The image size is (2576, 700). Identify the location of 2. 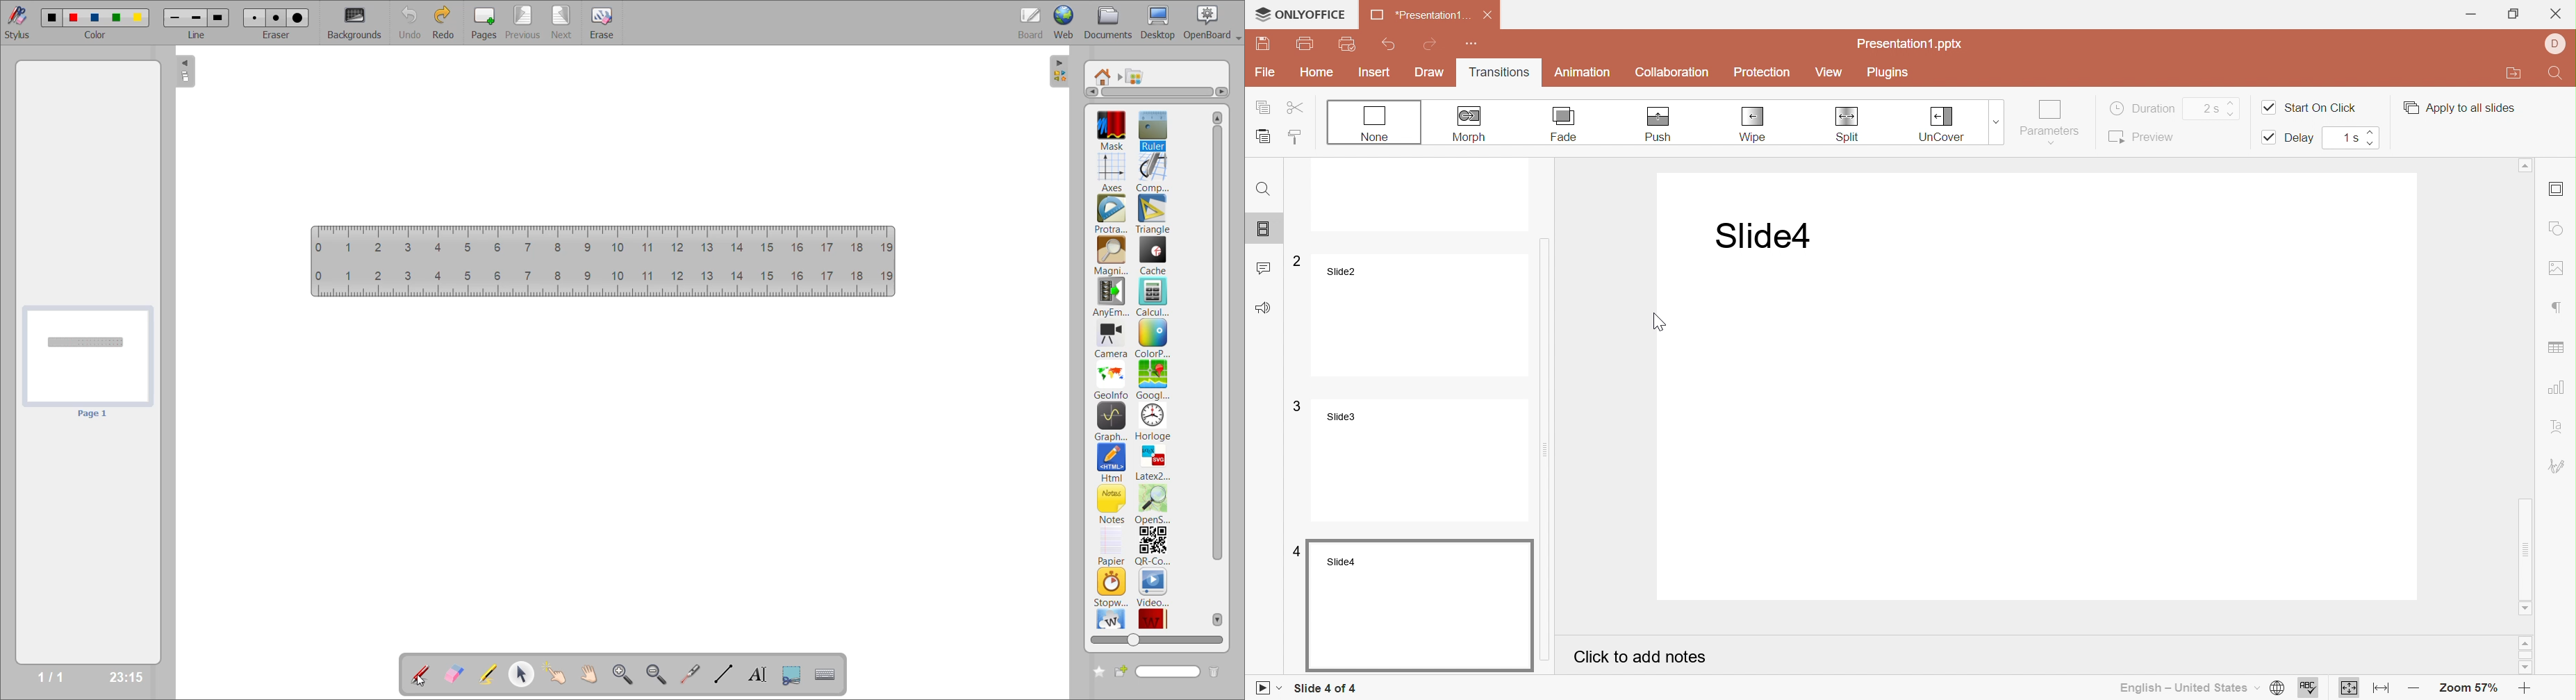
(1296, 262).